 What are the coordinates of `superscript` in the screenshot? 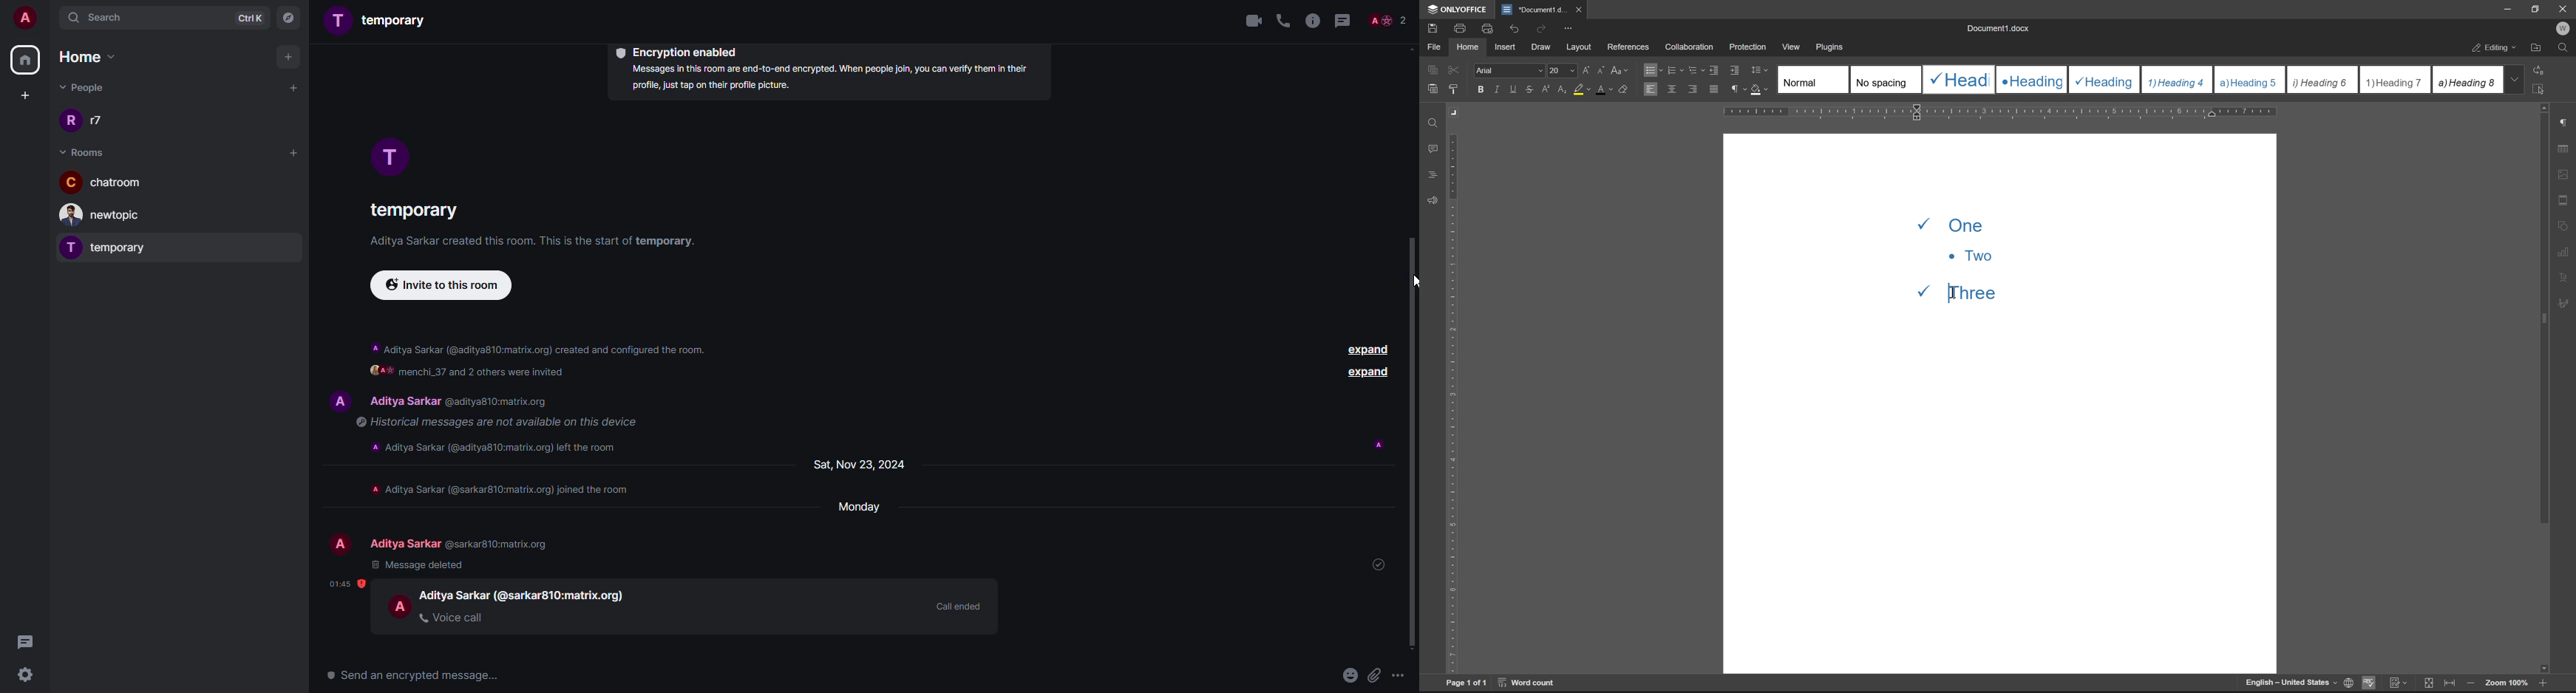 It's located at (1547, 89).